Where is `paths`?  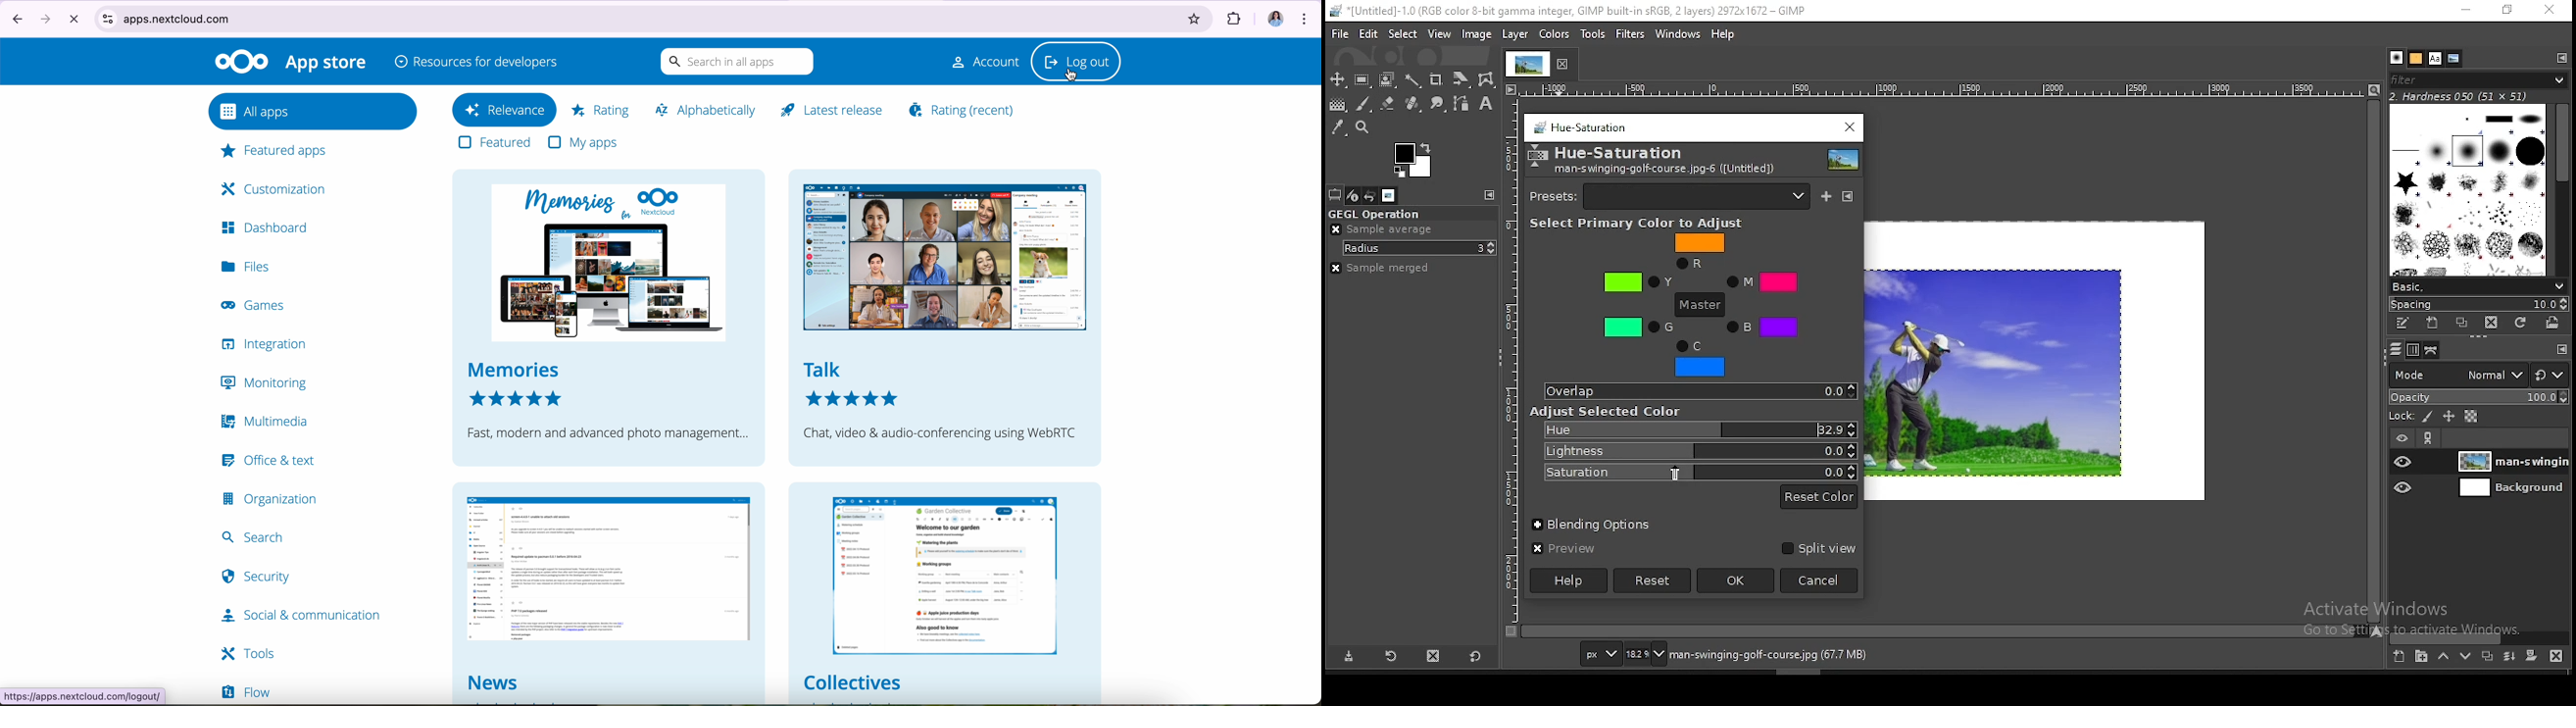
paths is located at coordinates (2435, 351).